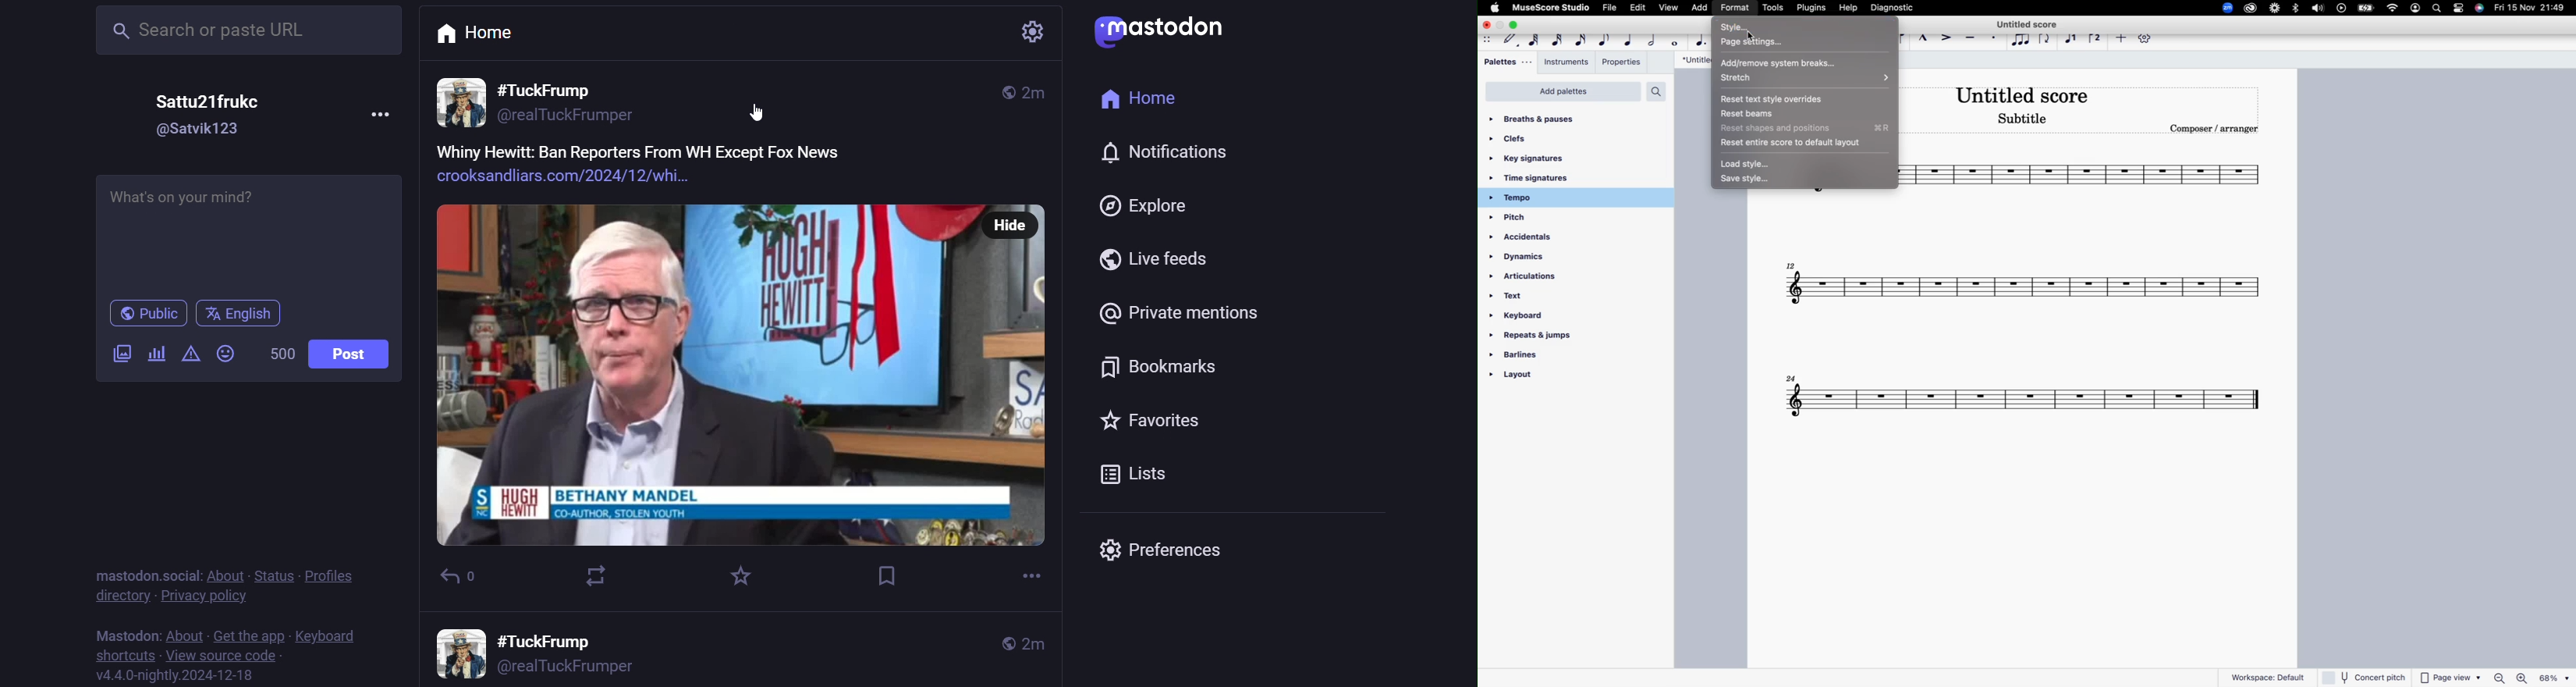  I want to click on settings, so click(2461, 9).